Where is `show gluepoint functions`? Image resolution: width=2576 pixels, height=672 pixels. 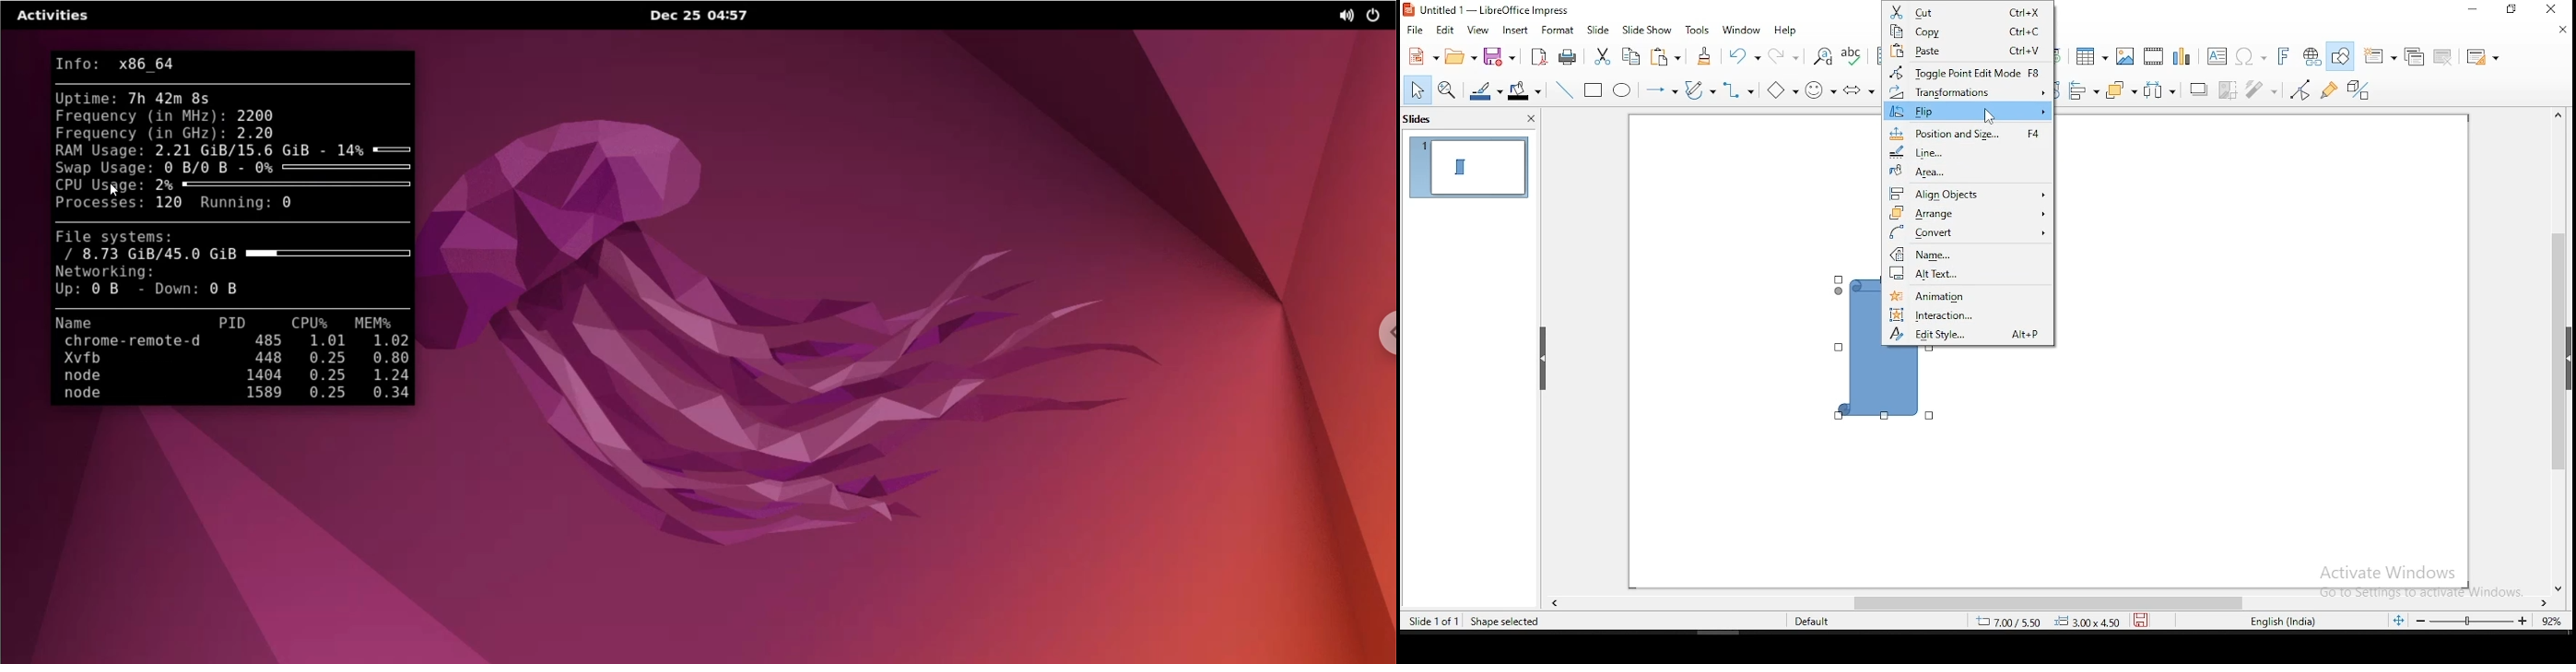 show gluepoint functions is located at coordinates (2330, 89).